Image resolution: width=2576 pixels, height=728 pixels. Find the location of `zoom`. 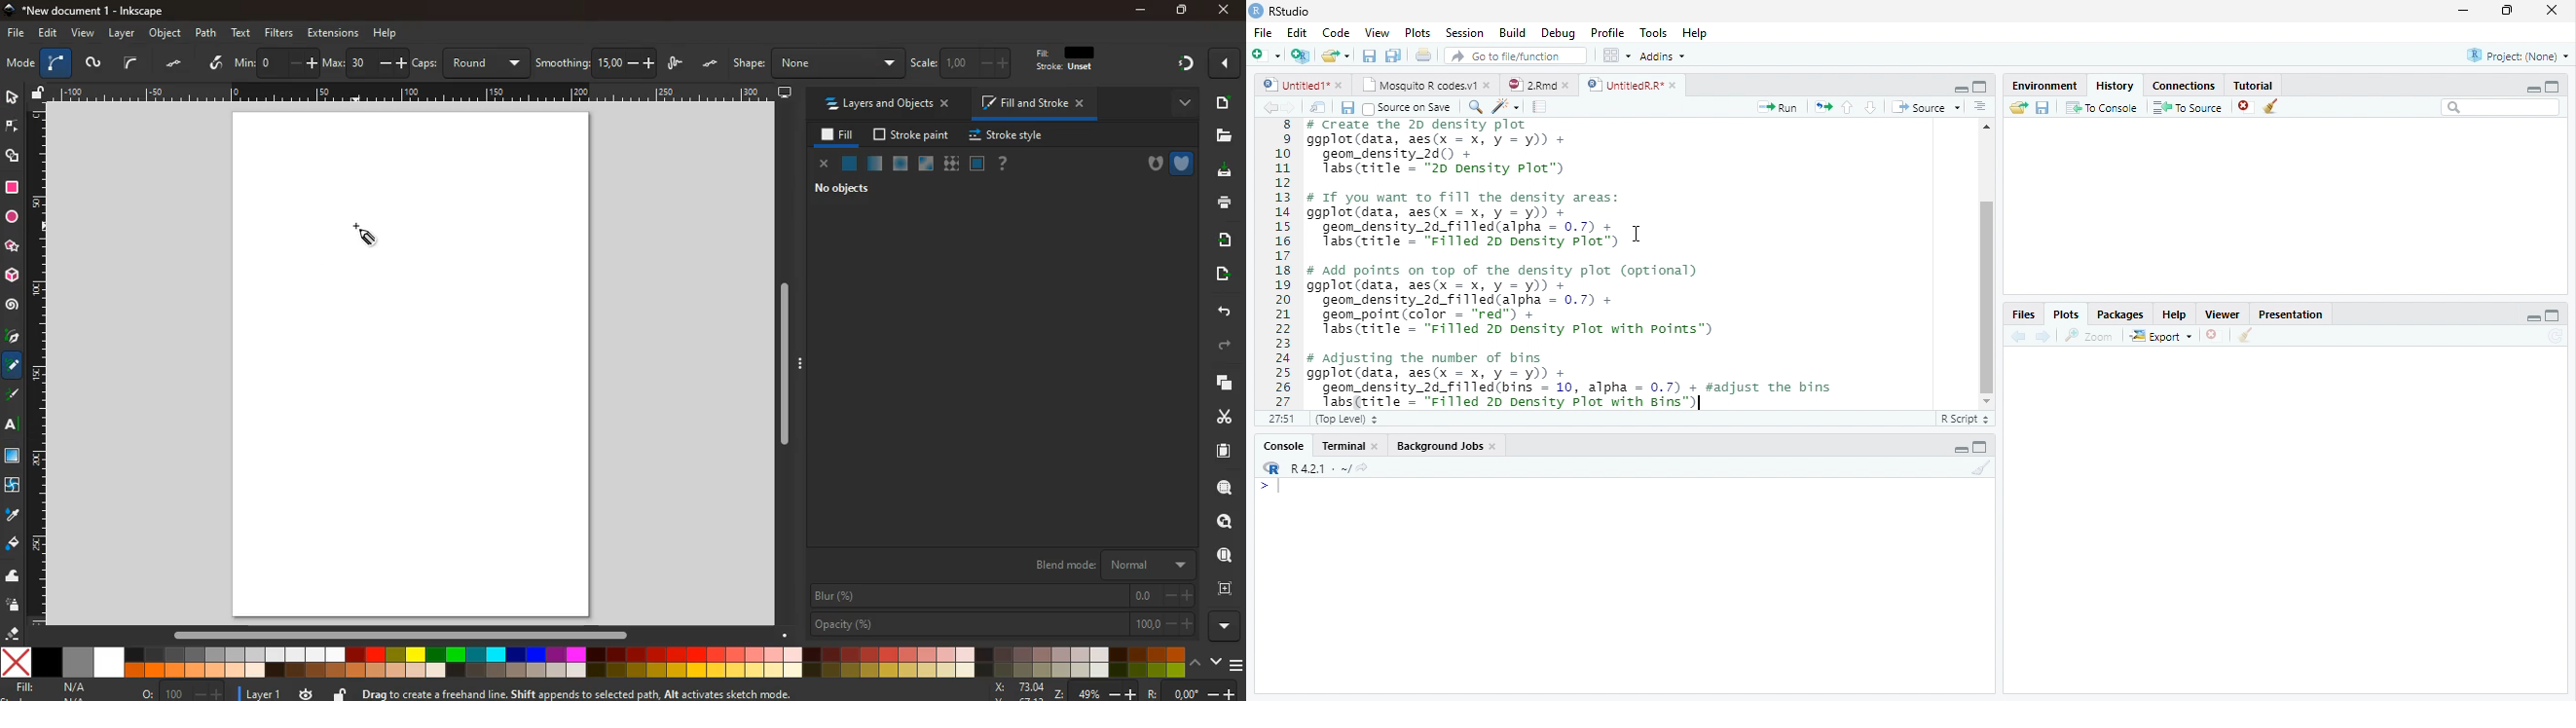

zoom is located at coordinates (2092, 337).